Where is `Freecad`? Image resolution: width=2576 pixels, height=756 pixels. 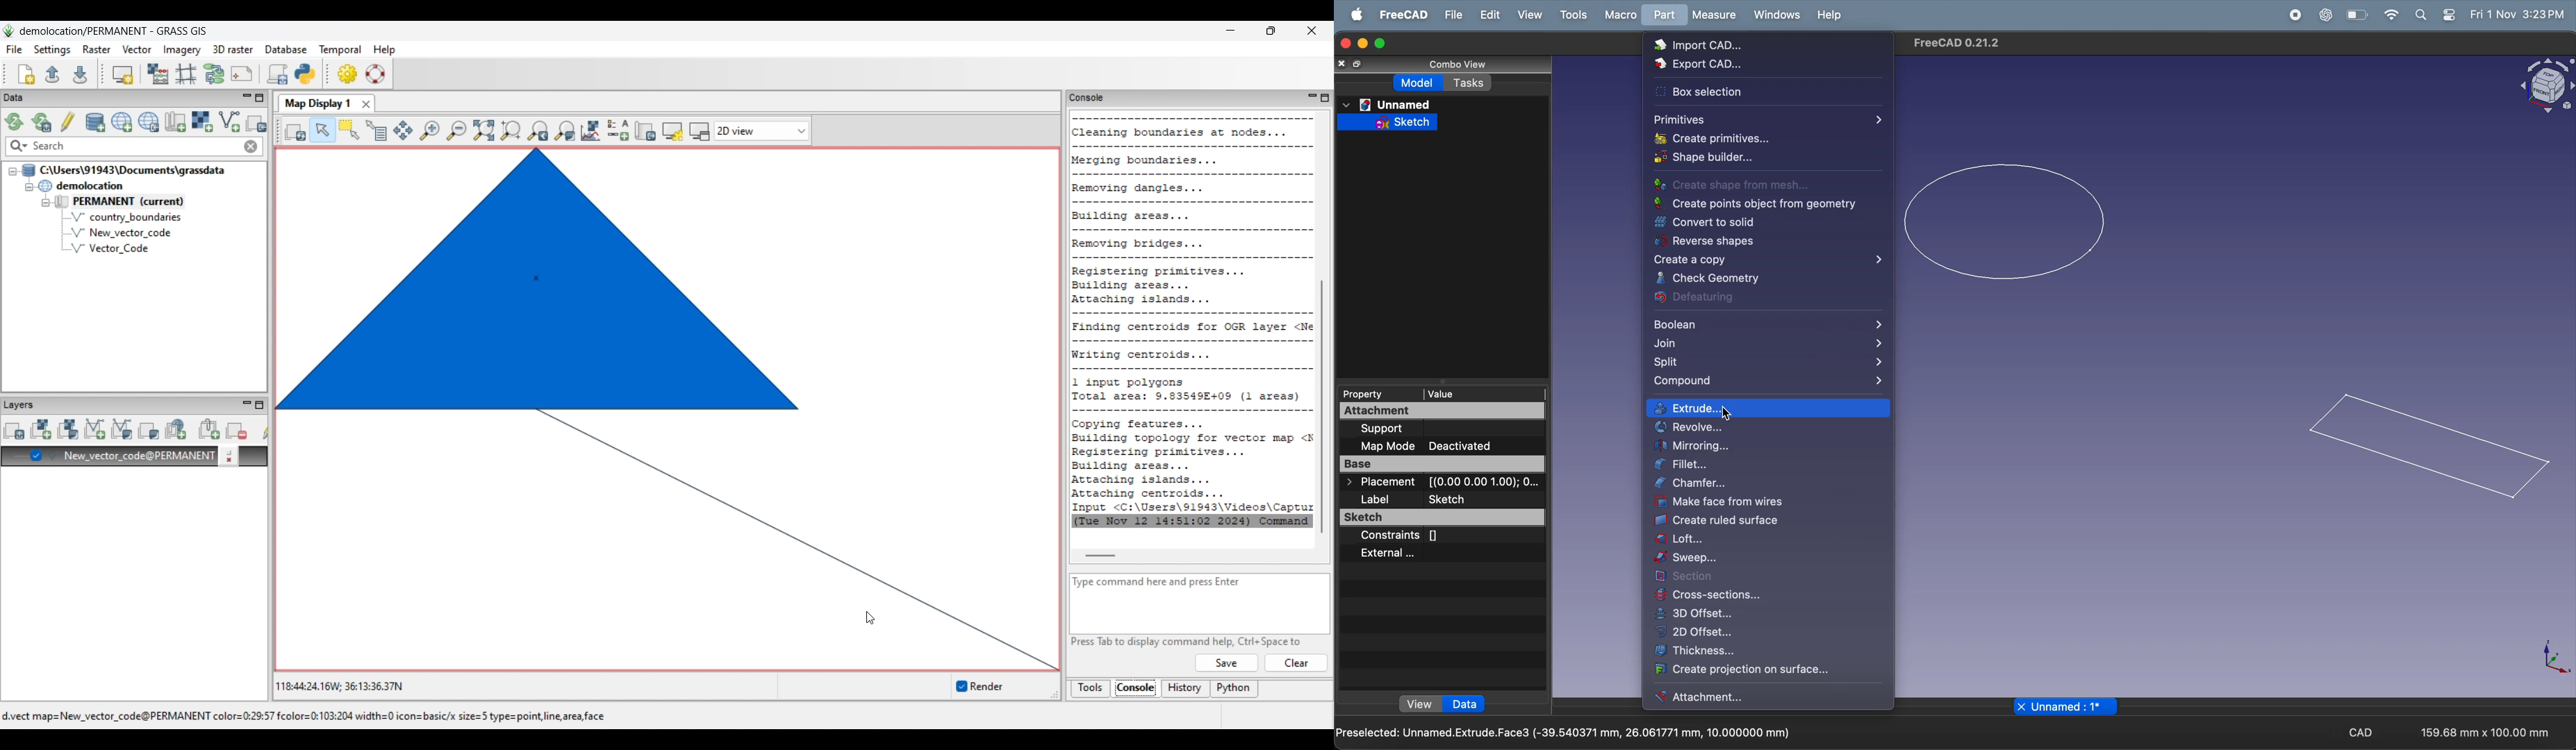 Freecad is located at coordinates (1401, 14).